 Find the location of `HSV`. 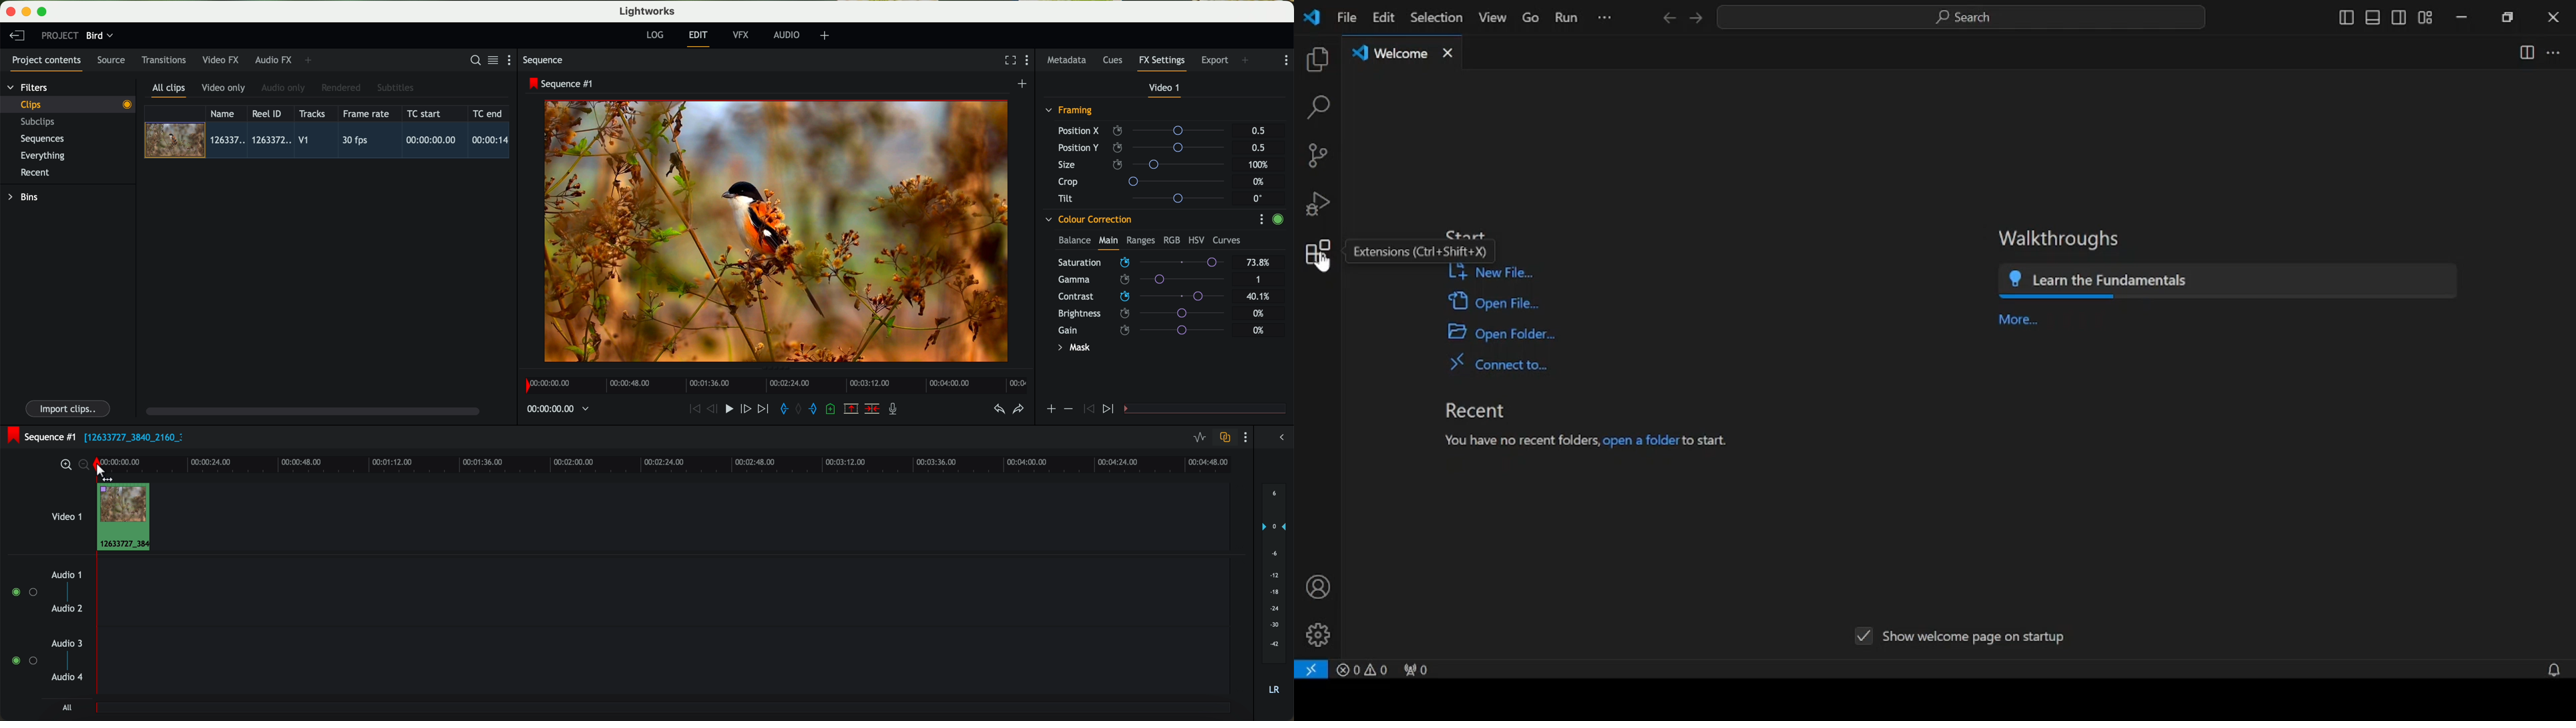

HSV is located at coordinates (1196, 240).